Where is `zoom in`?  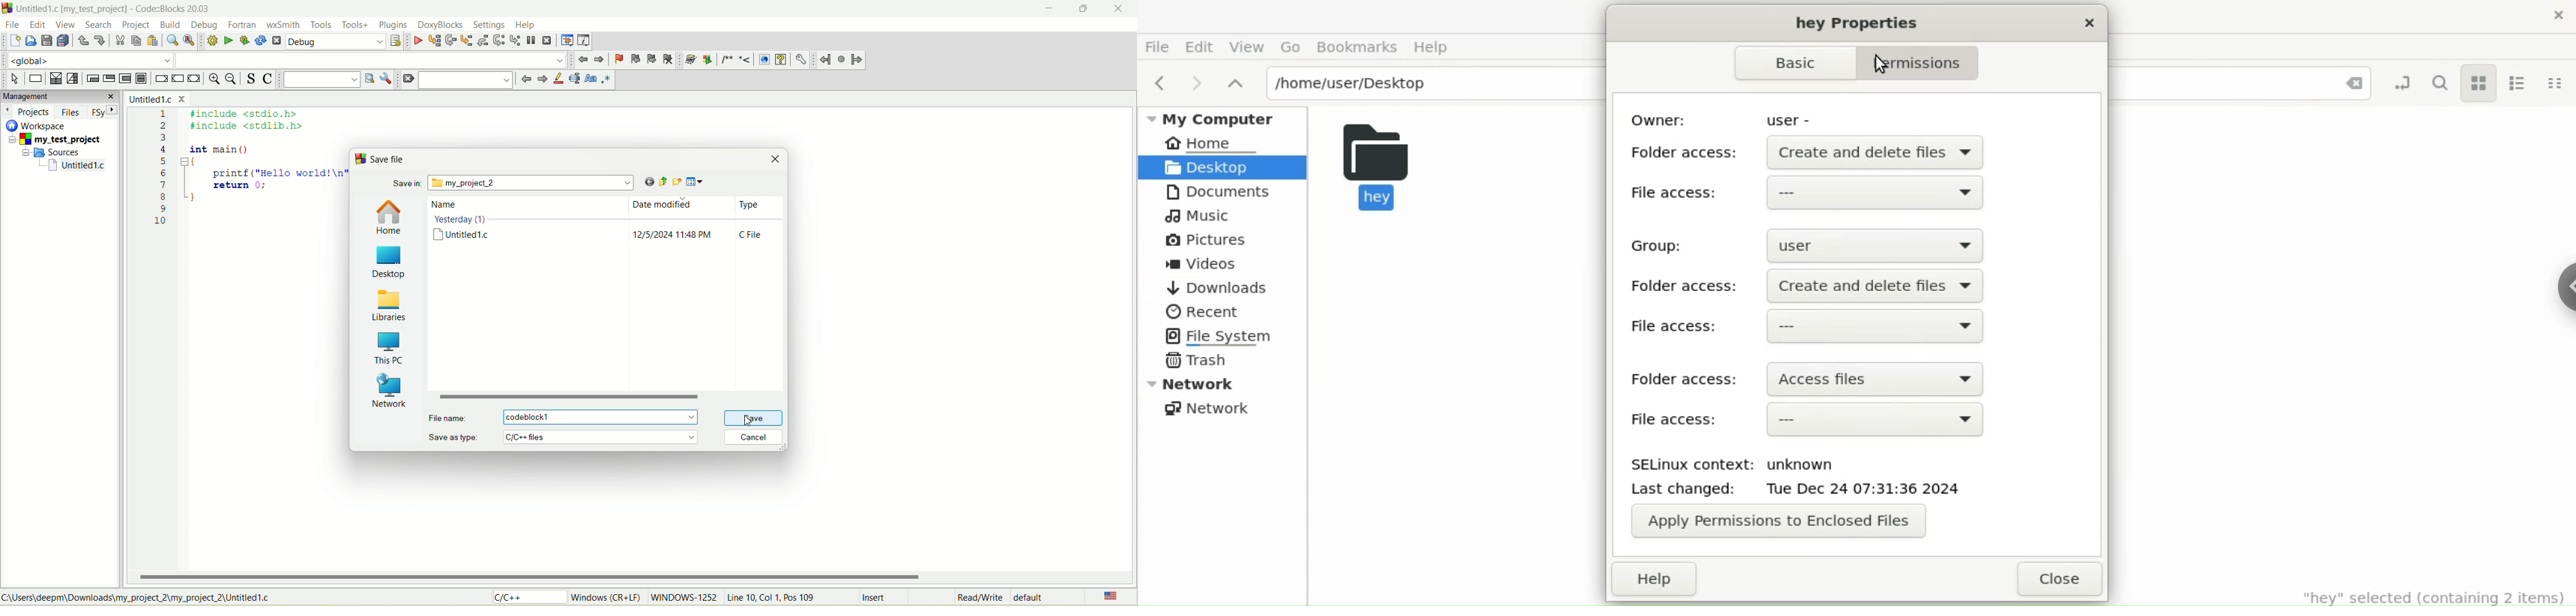
zoom in is located at coordinates (213, 80).